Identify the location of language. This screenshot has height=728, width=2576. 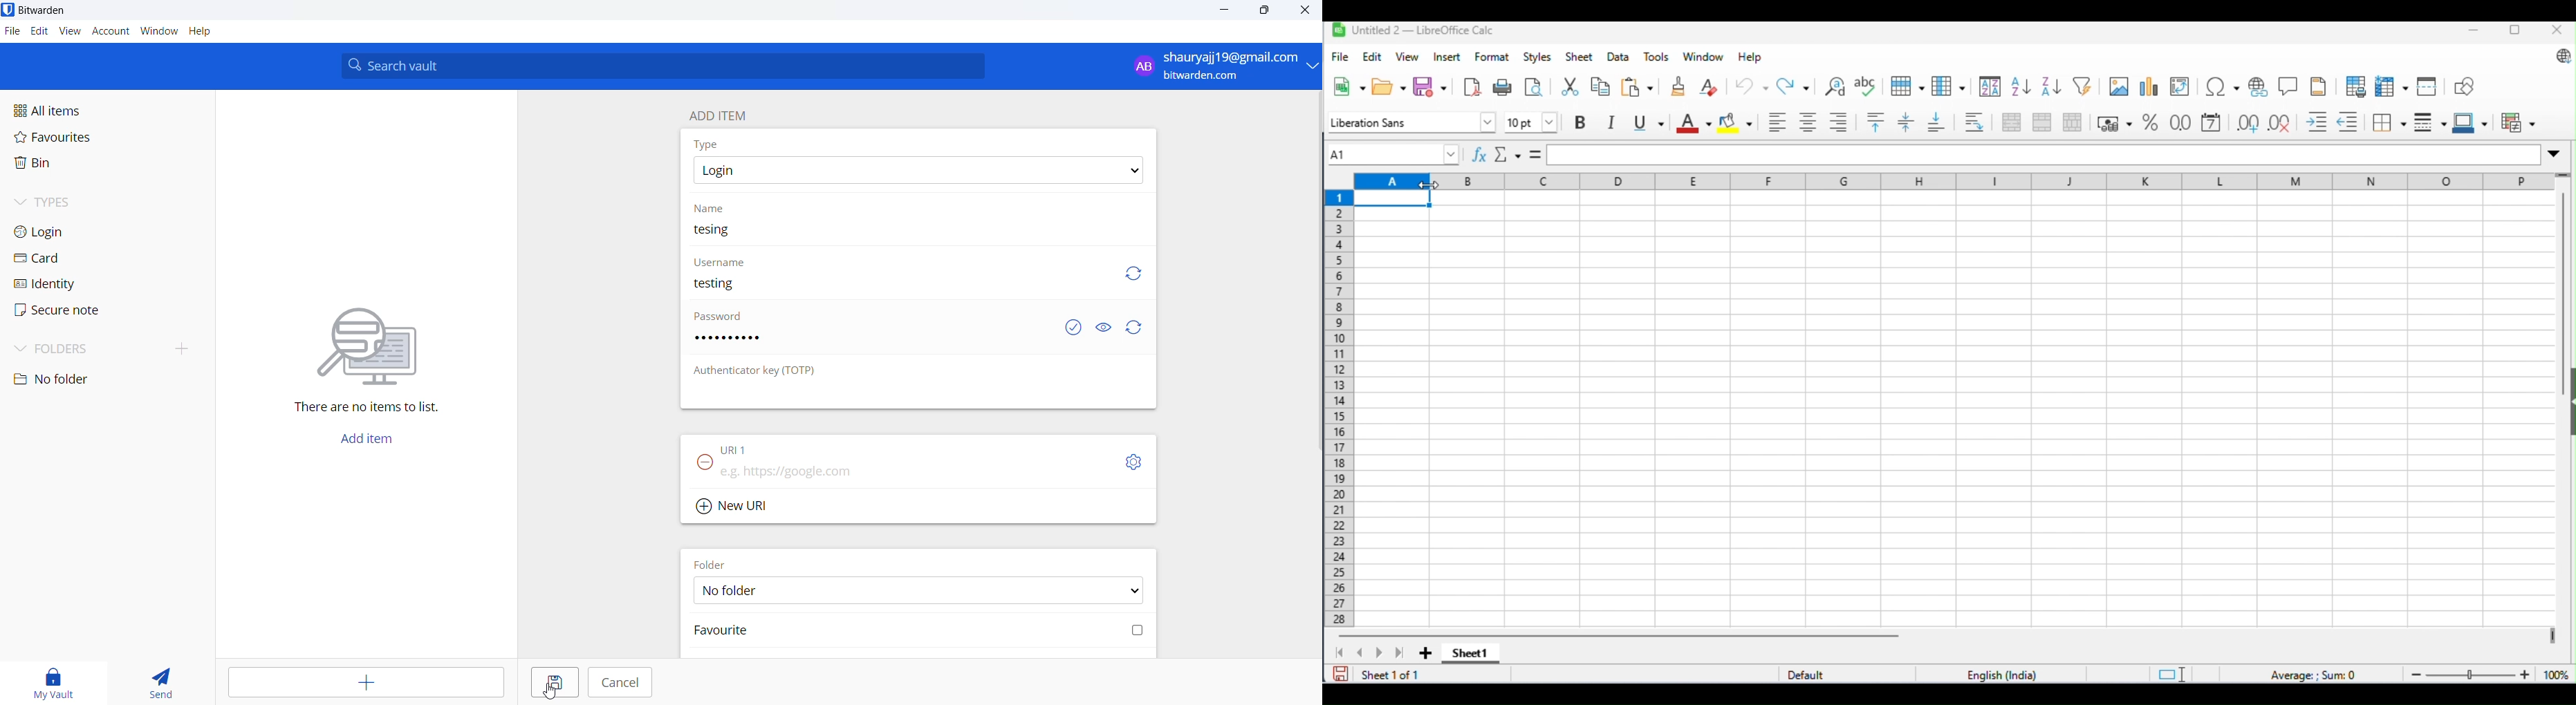
(2004, 674).